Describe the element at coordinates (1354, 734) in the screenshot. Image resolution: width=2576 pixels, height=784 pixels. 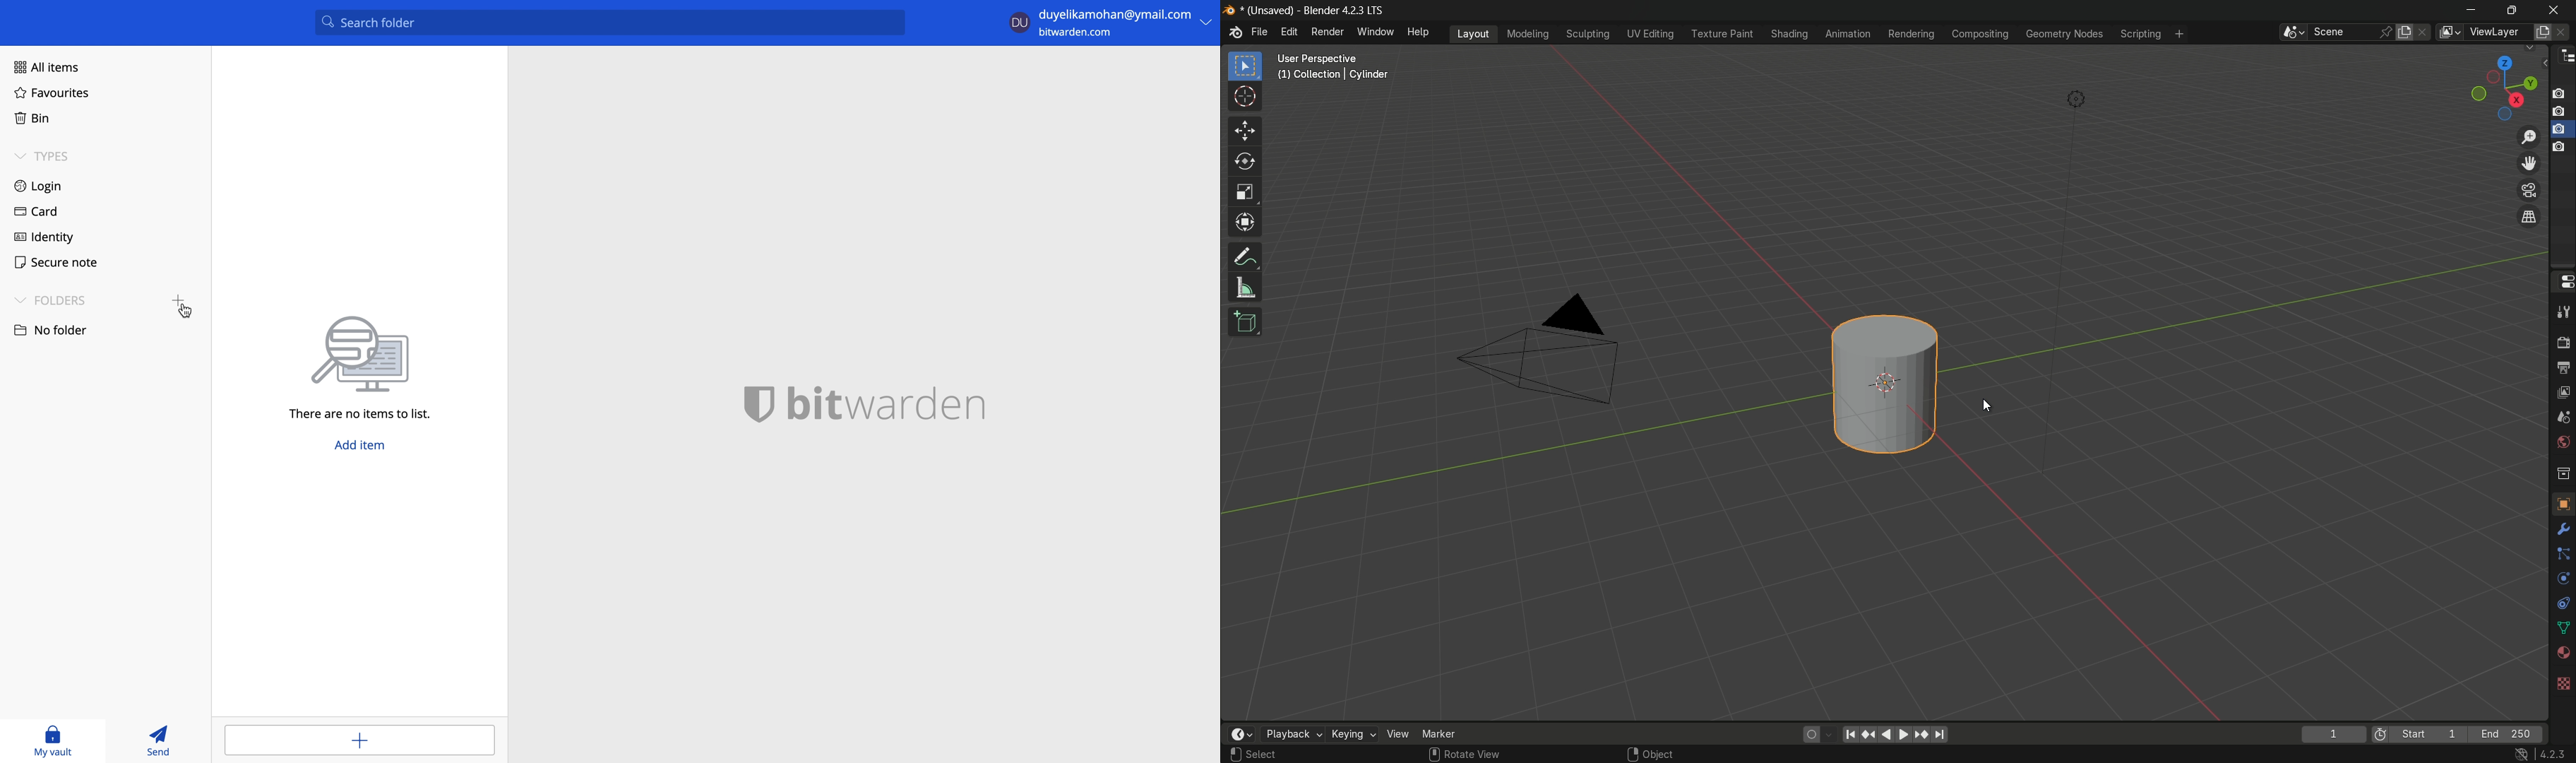
I see `keying` at that location.